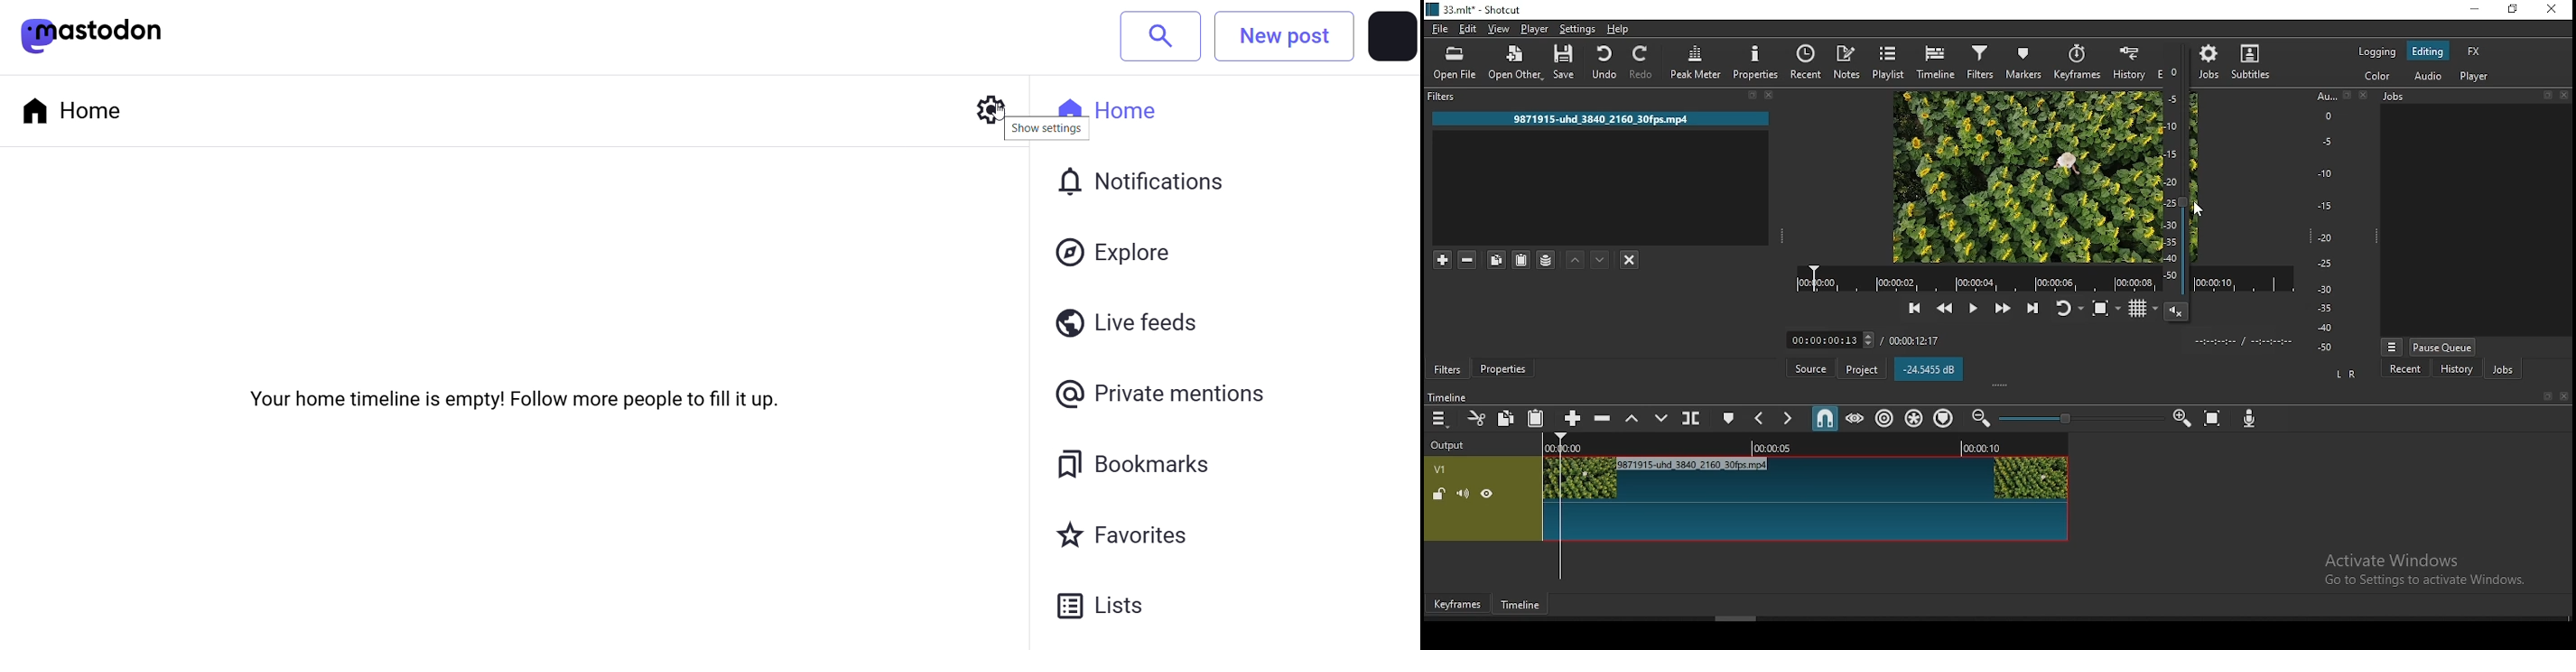 Image resolution: width=2576 pixels, height=672 pixels. Describe the element at coordinates (1914, 308) in the screenshot. I see `skip to previous point` at that location.